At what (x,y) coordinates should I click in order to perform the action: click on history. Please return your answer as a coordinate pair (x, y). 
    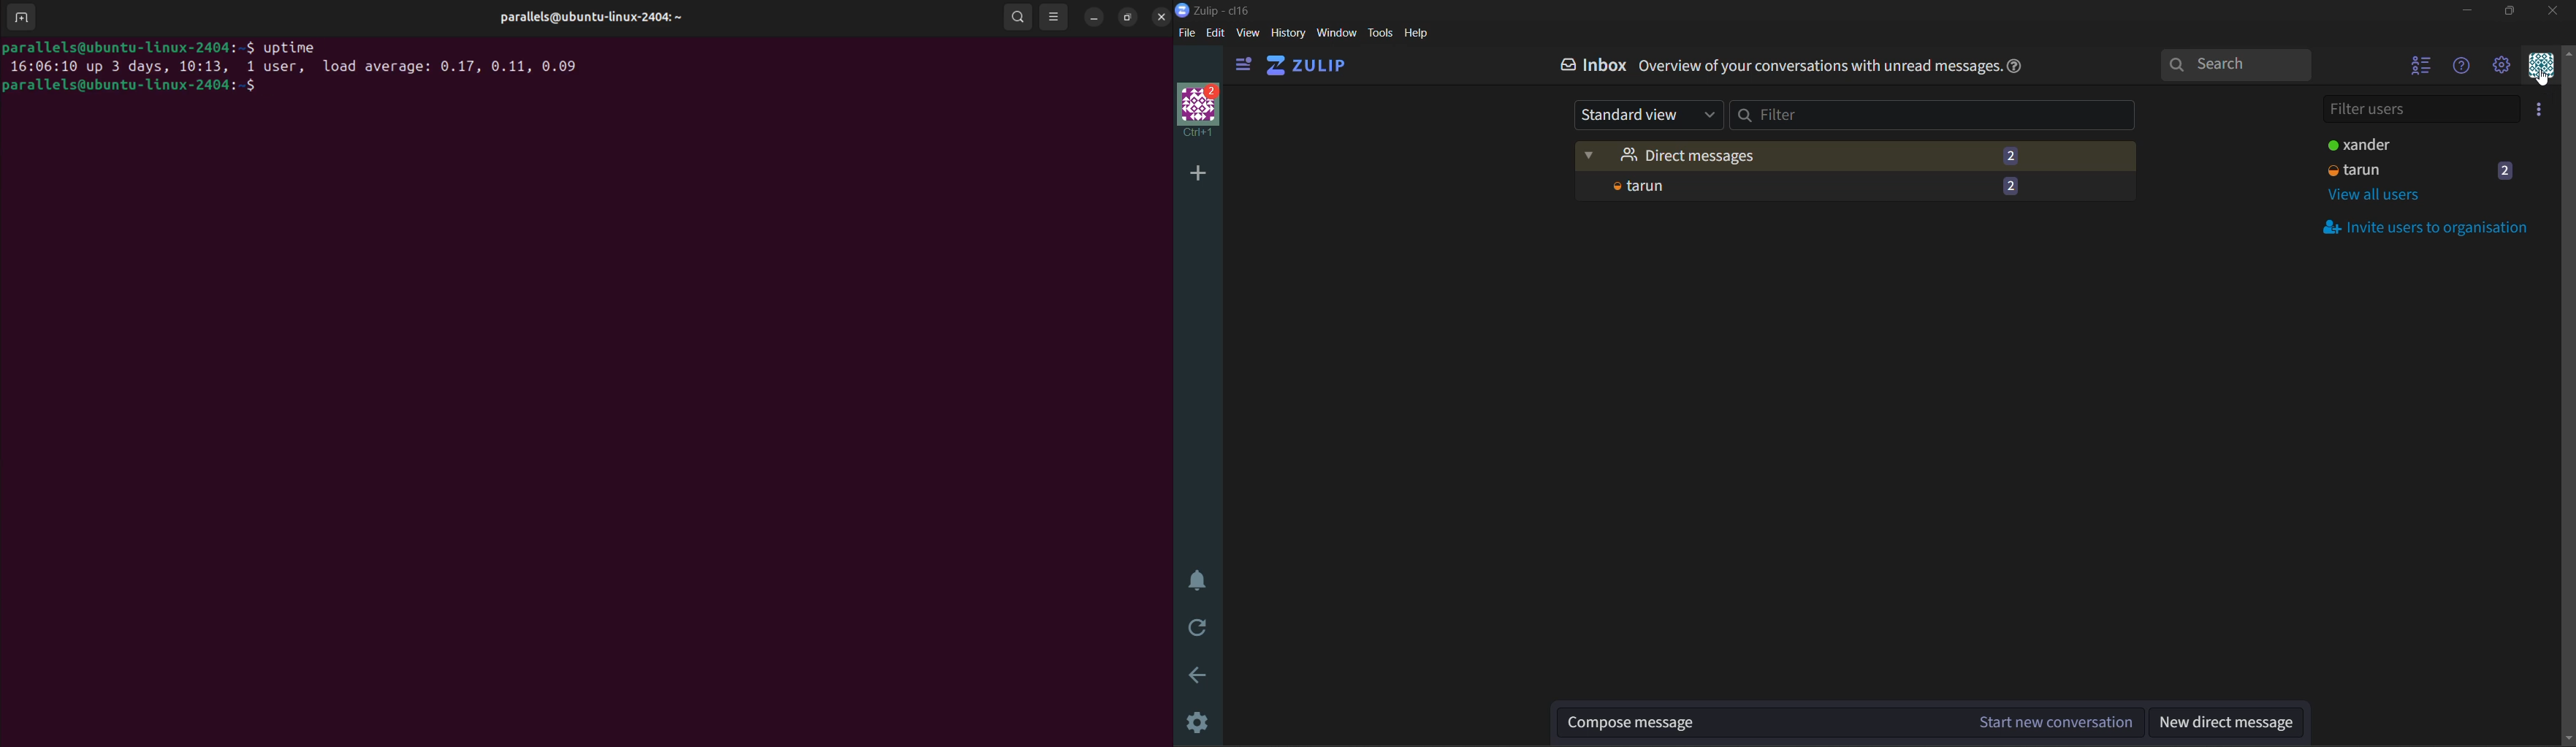
    Looking at the image, I should click on (1287, 35).